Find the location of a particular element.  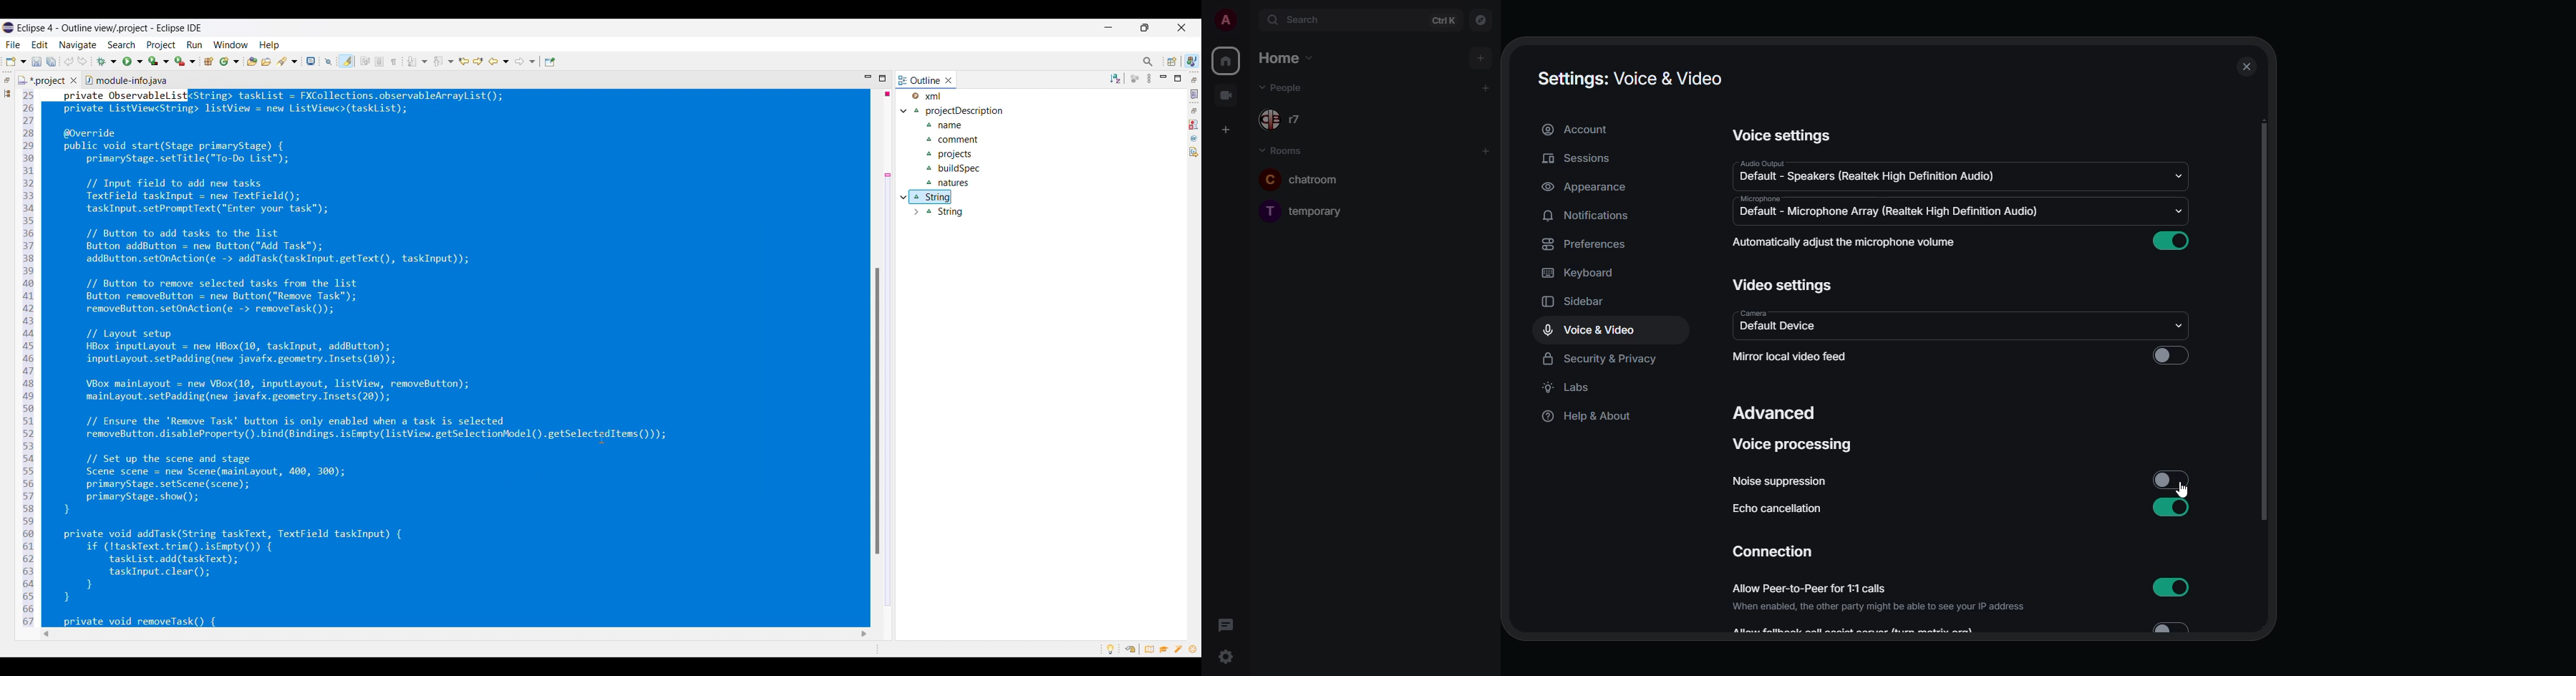

profile is located at coordinates (1226, 21).